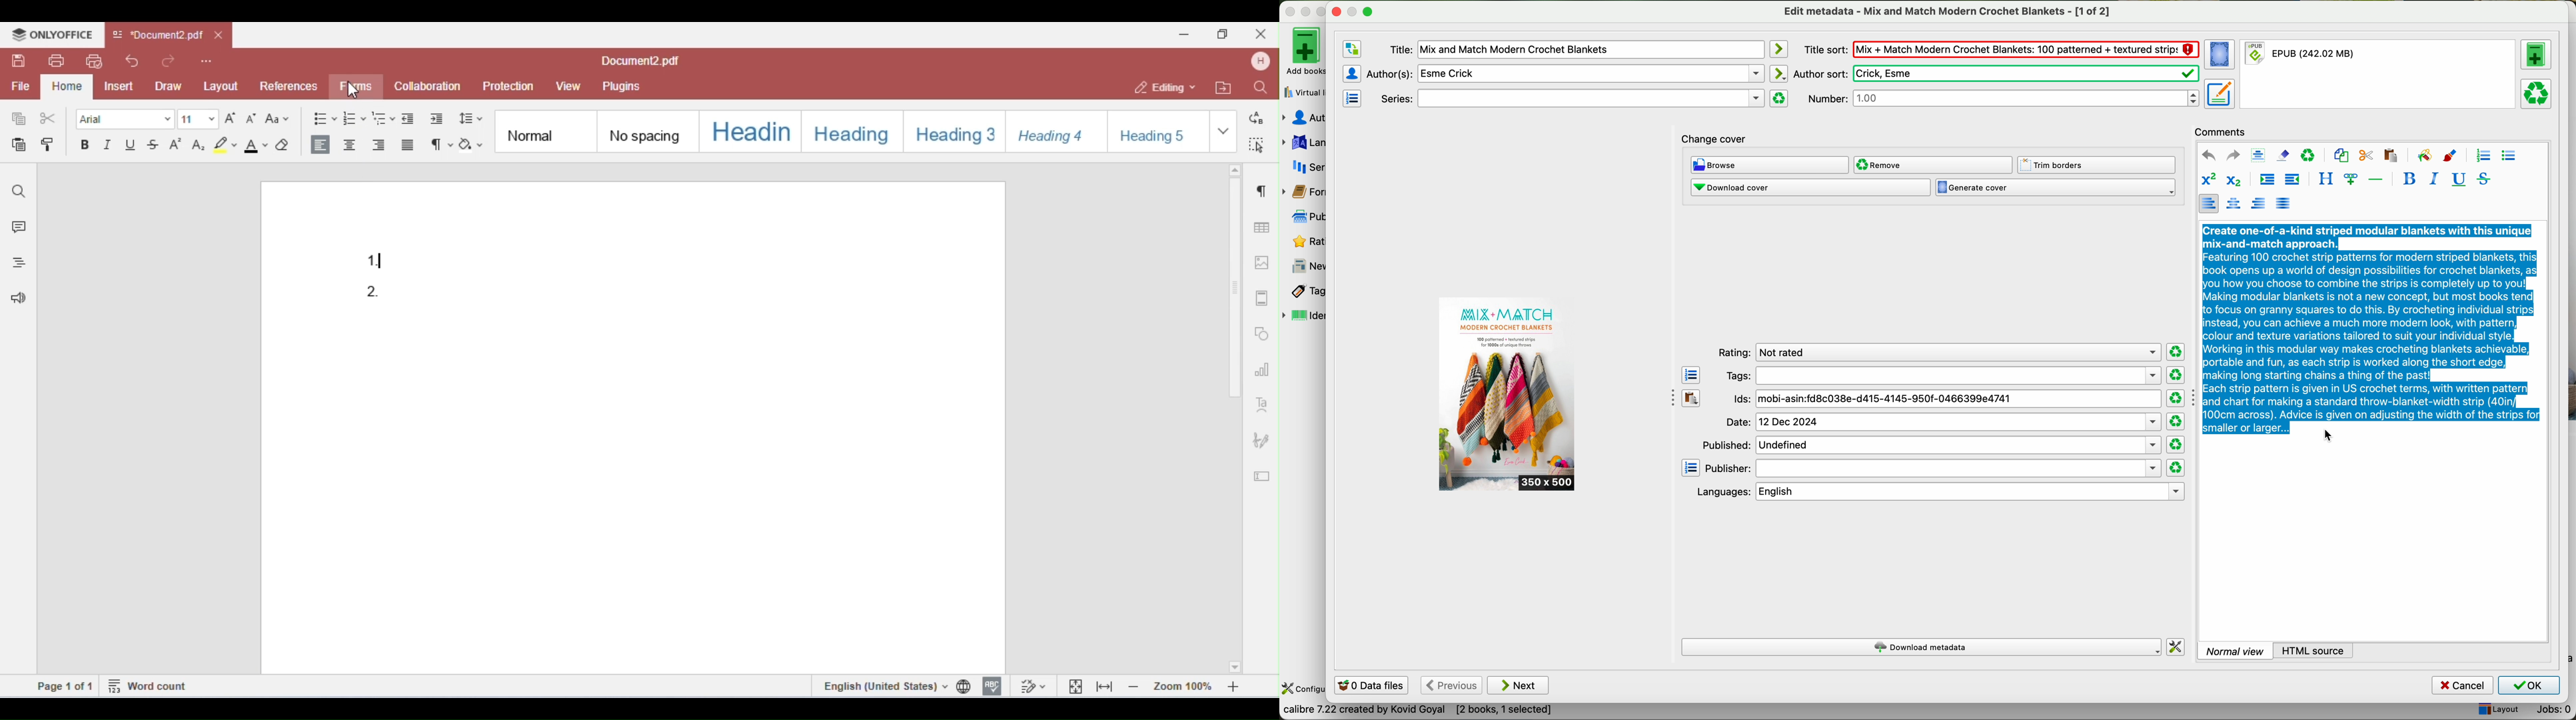 The height and width of the screenshot is (728, 2576). I want to click on align left, so click(2208, 203).